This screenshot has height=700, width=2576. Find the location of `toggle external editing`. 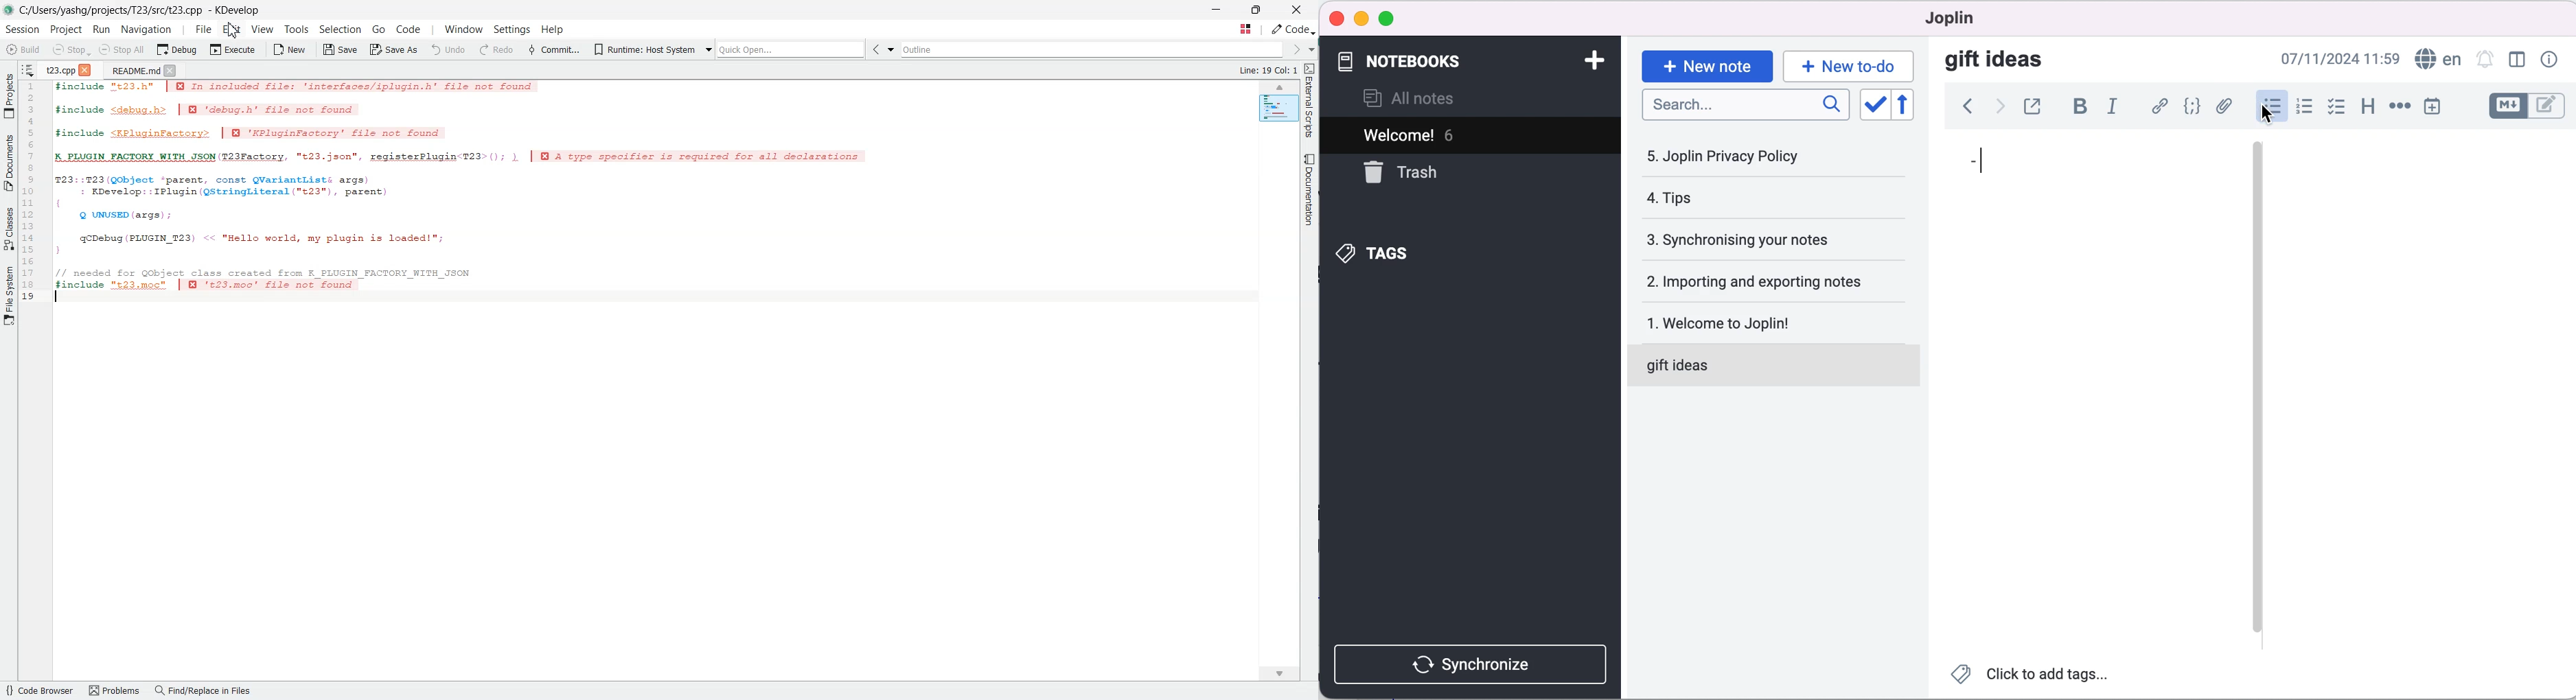

toggle external editing is located at coordinates (2035, 106).